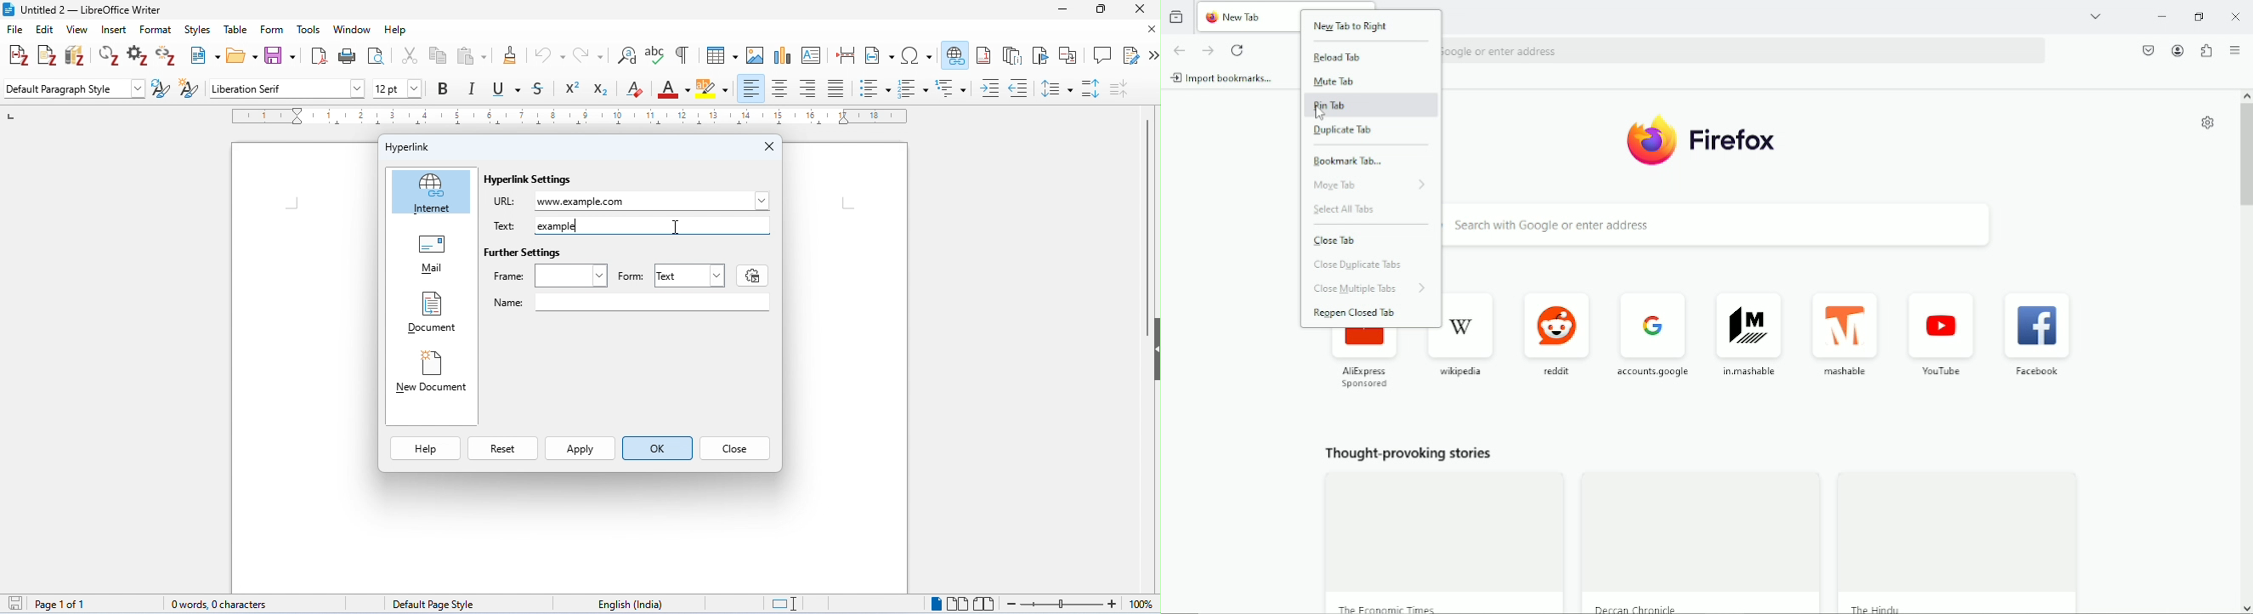  I want to click on cut, so click(410, 54).